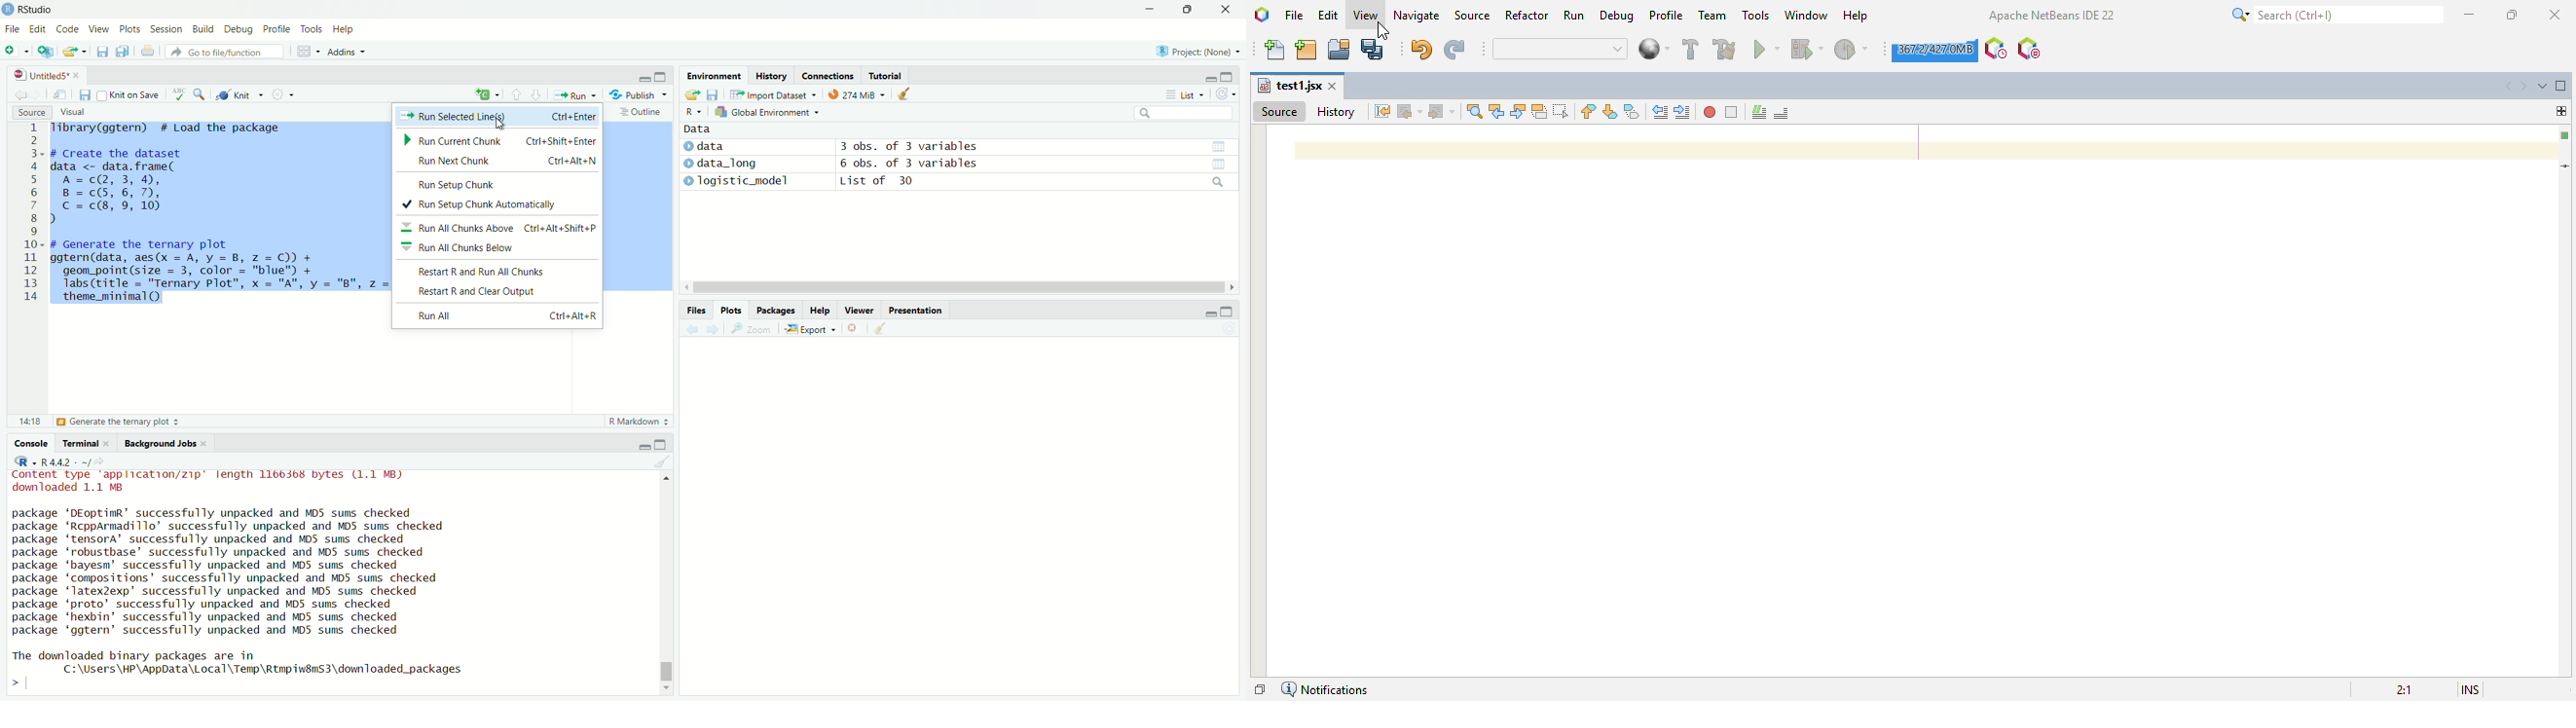 This screenshot has width=2576, height=728. What do you see at coordinates (1226, 312) in the screenshot?
I see `maximise` at bounding box center [1226, 312].